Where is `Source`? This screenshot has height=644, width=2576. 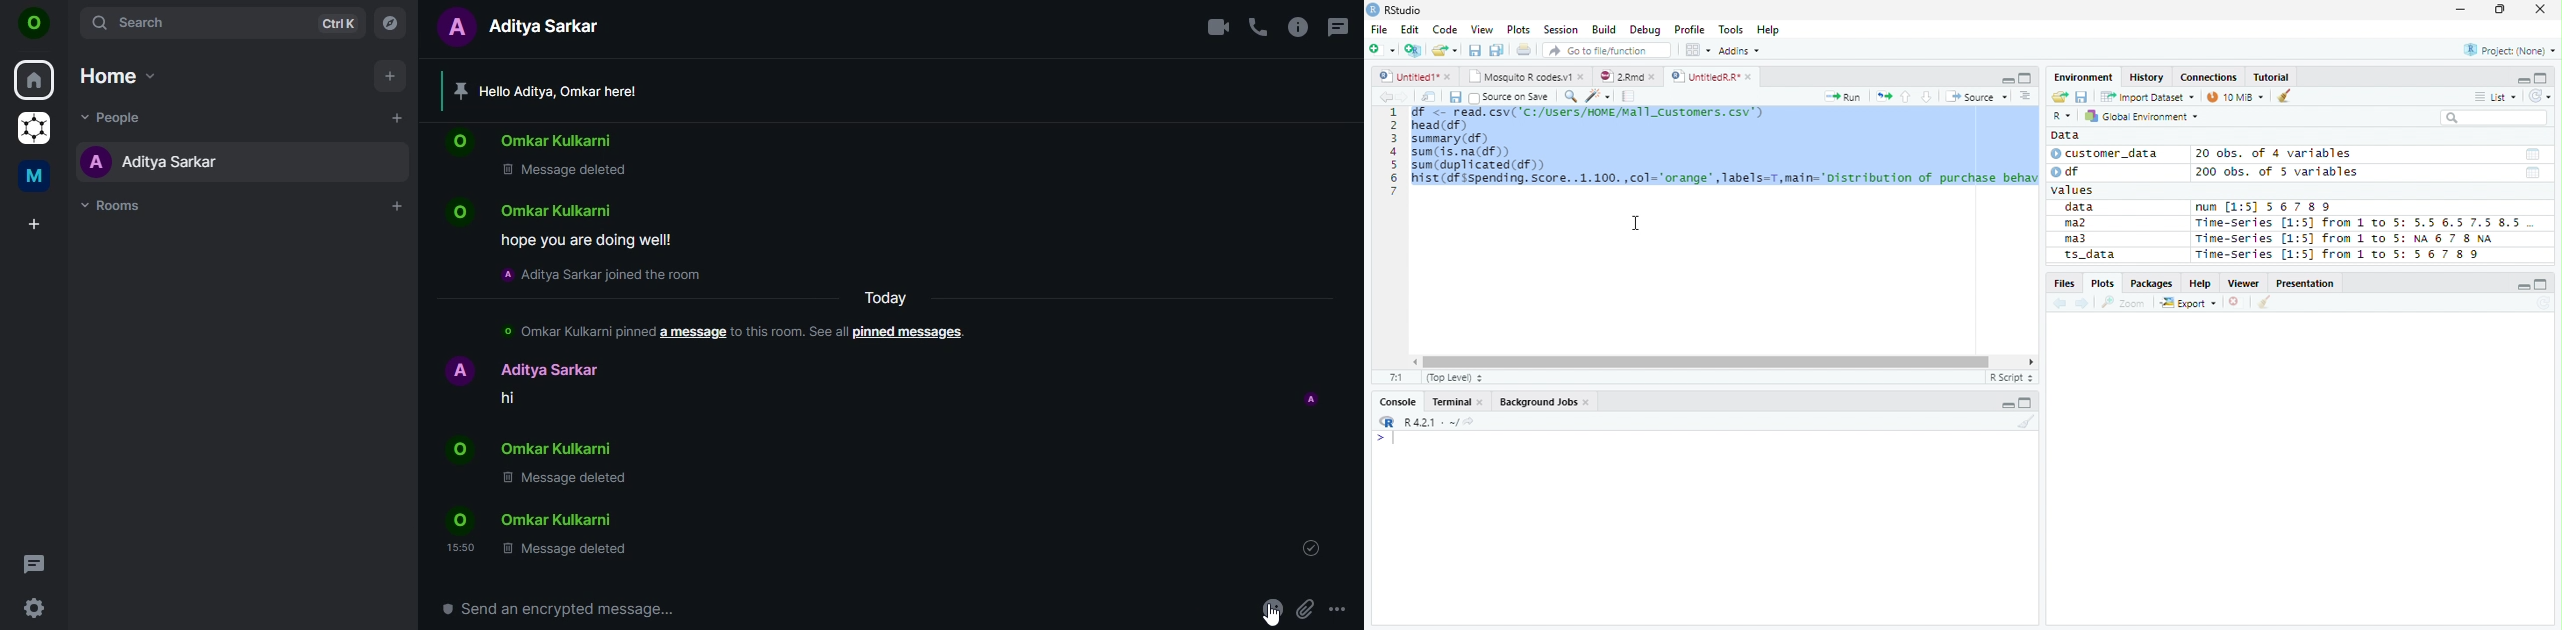 Source is located at coordinates (1975, 97).